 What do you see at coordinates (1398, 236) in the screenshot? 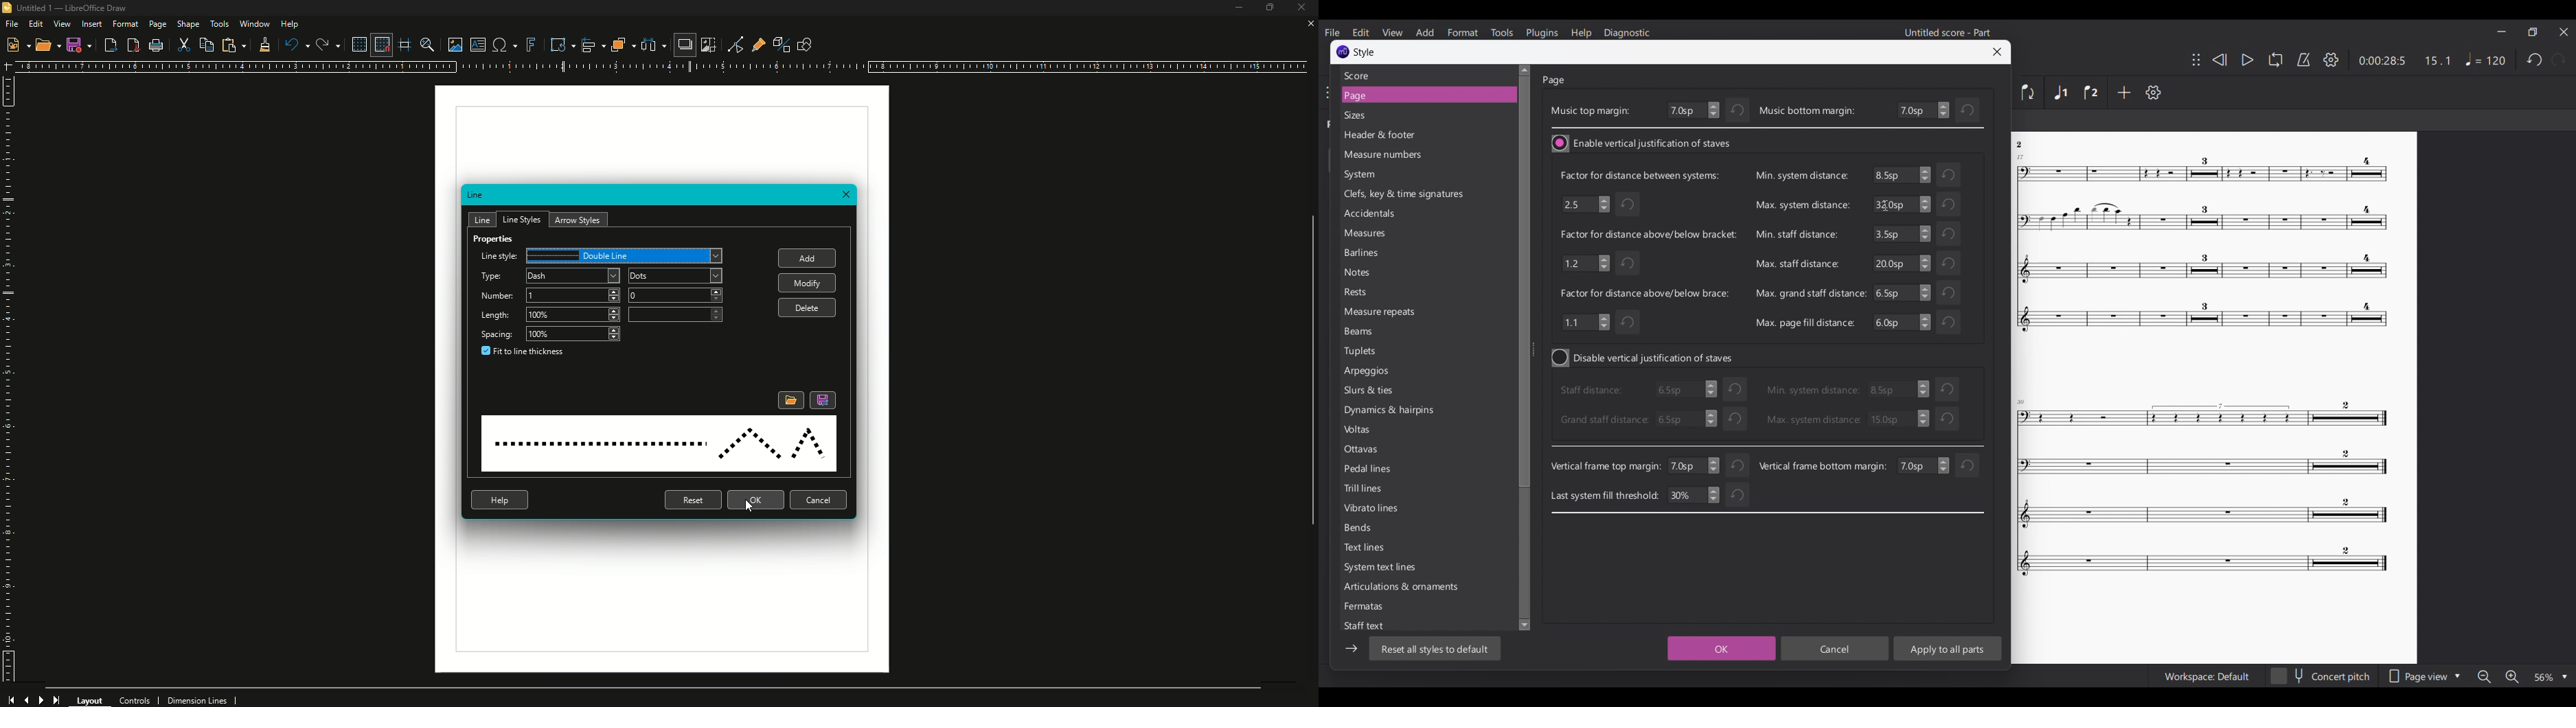
I see `Meaures` at bounding box center [1398, 236].